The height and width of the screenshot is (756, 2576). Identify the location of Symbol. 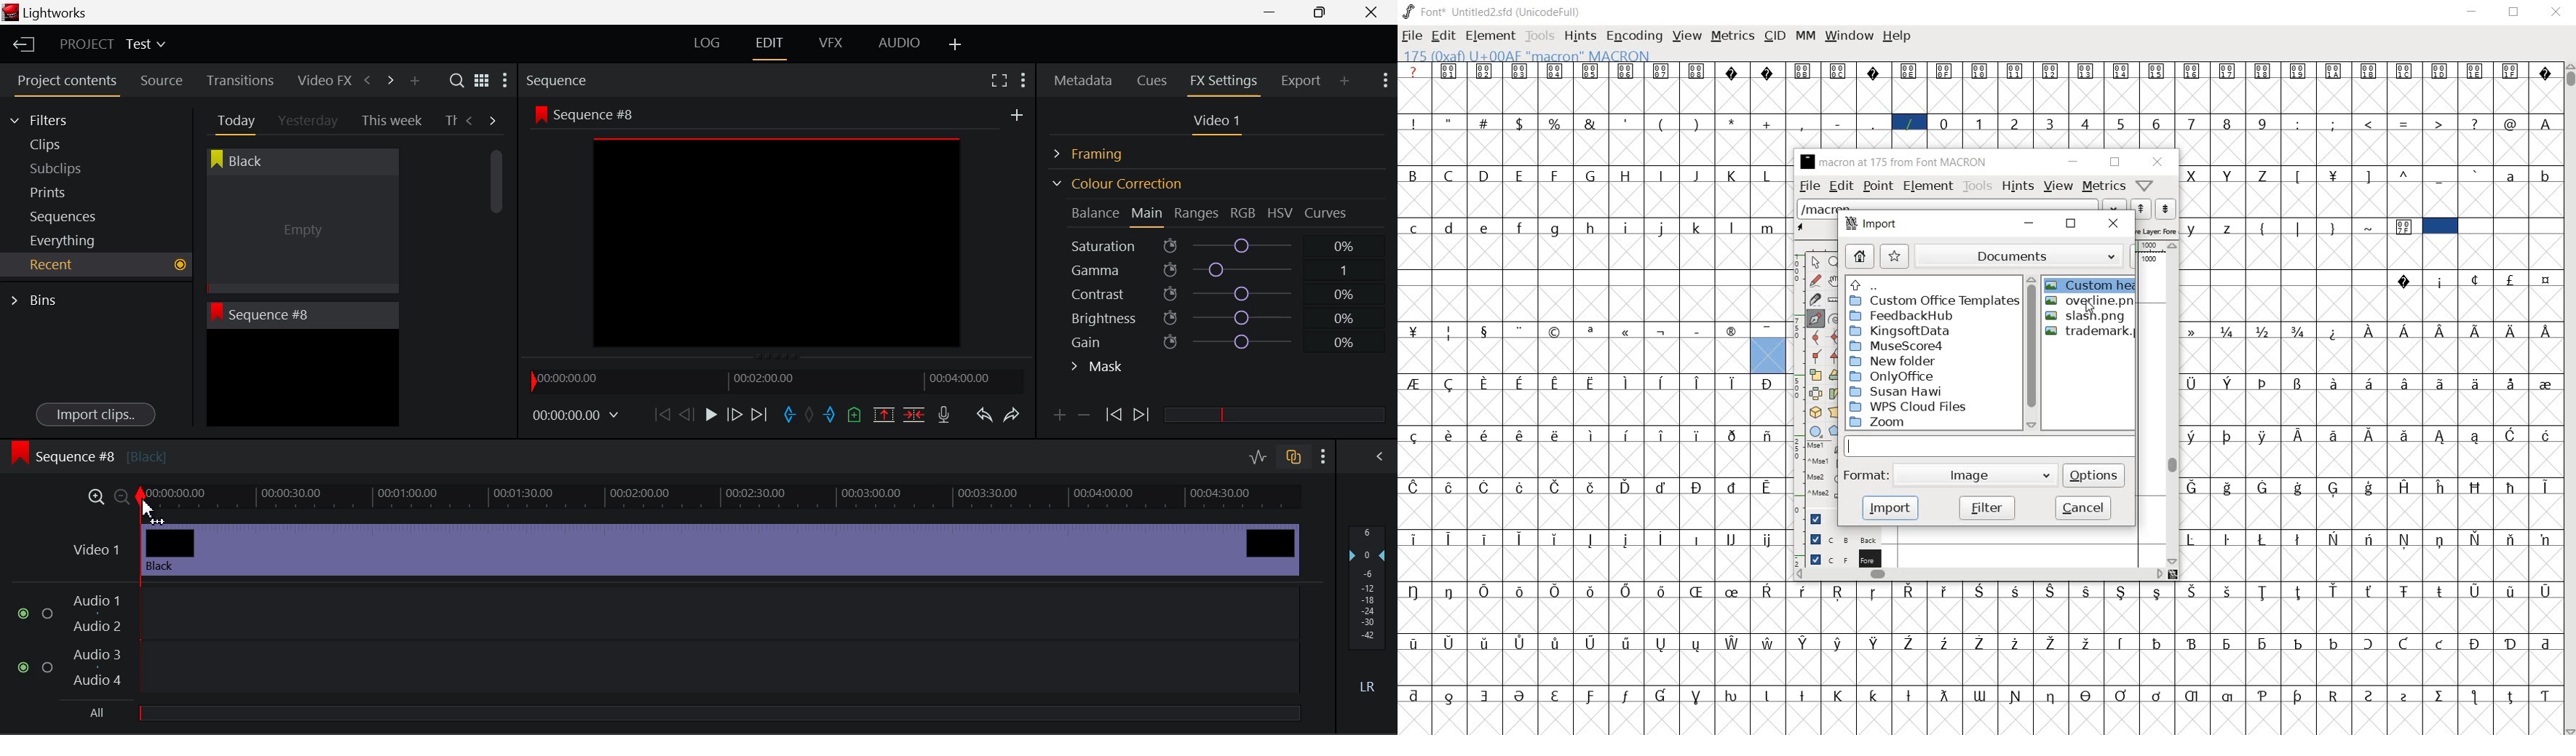
(2298, 487).